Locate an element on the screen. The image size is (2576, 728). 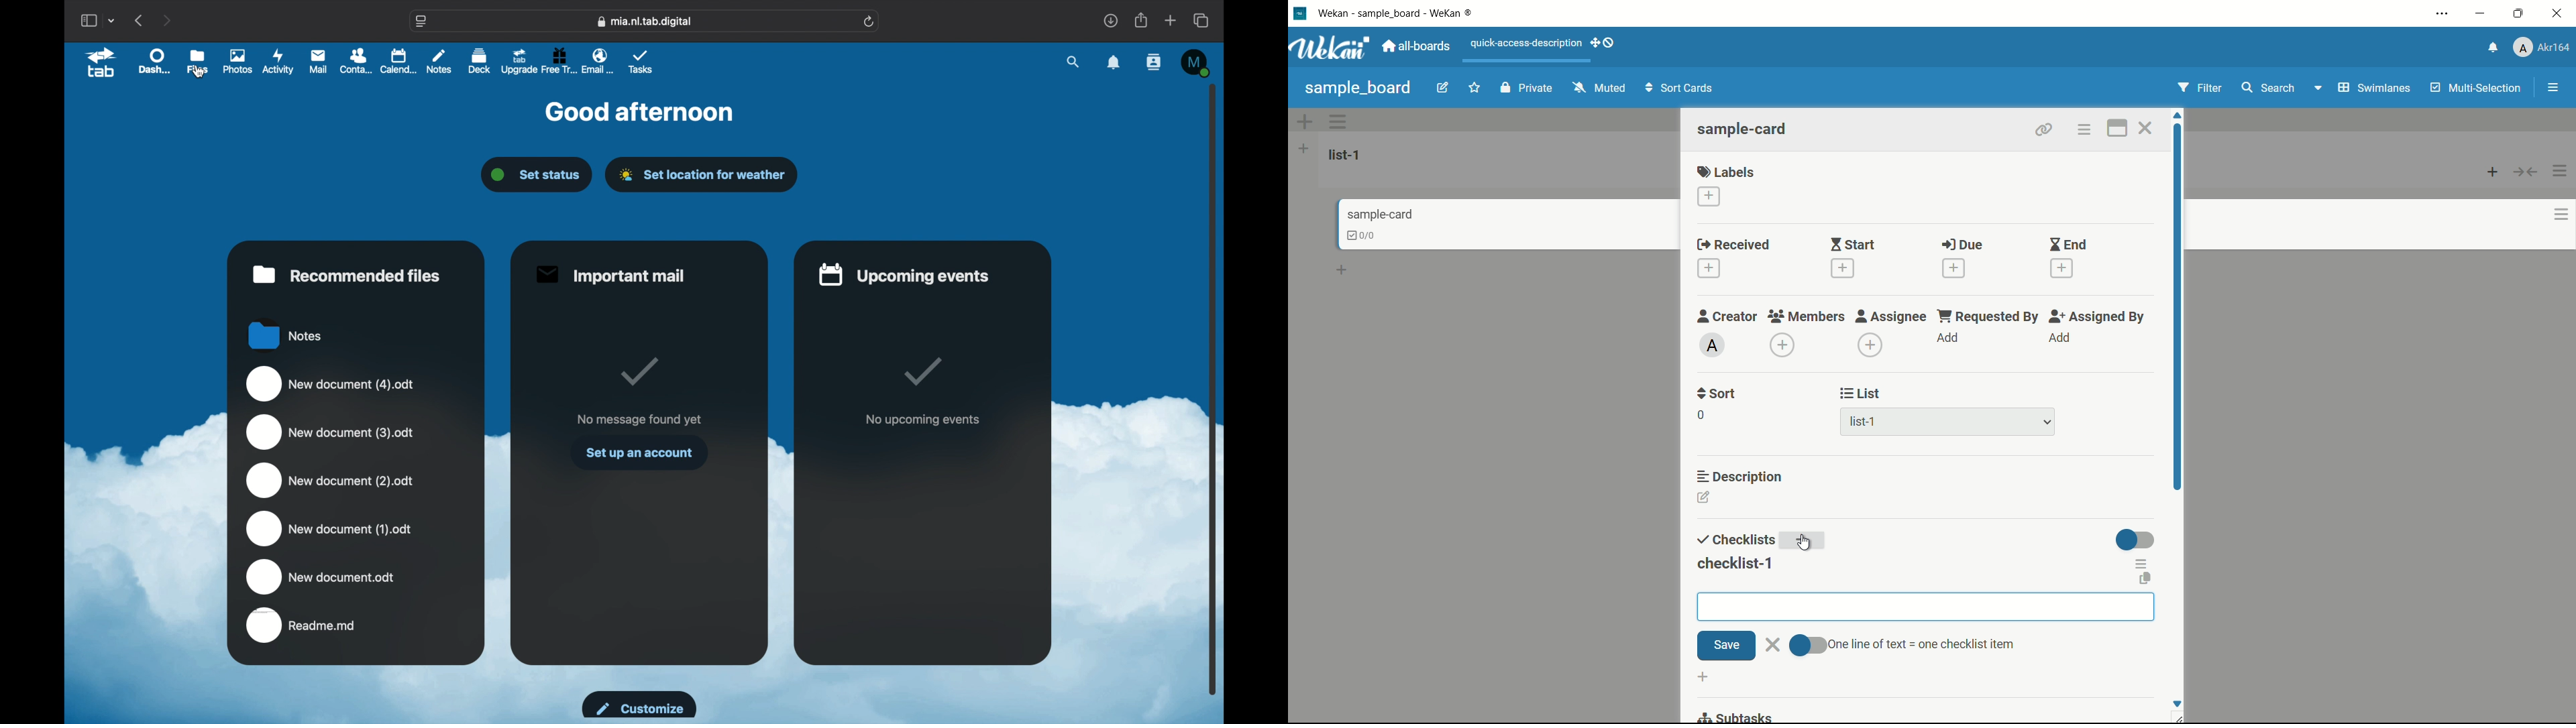
collapse is located at coordinates (2526, 172).